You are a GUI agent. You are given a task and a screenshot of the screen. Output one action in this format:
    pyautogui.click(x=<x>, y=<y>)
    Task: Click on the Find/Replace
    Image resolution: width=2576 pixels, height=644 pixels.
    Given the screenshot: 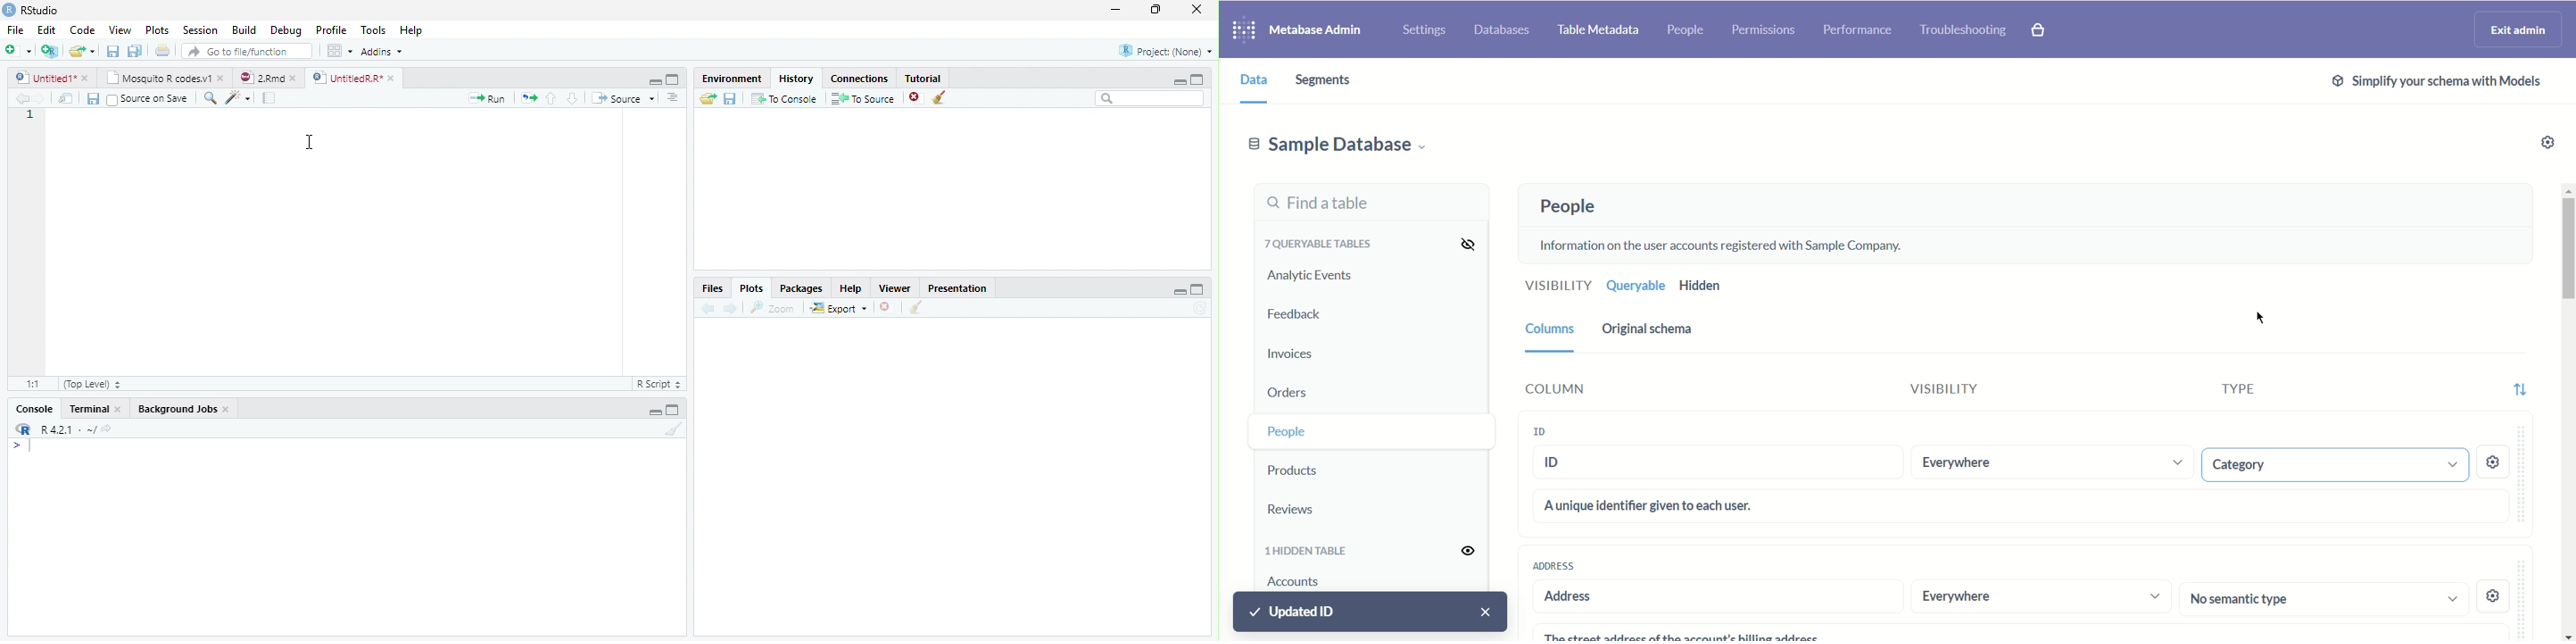 What is the action you would take?
    pyautogui.click(x=208, y=98)
    